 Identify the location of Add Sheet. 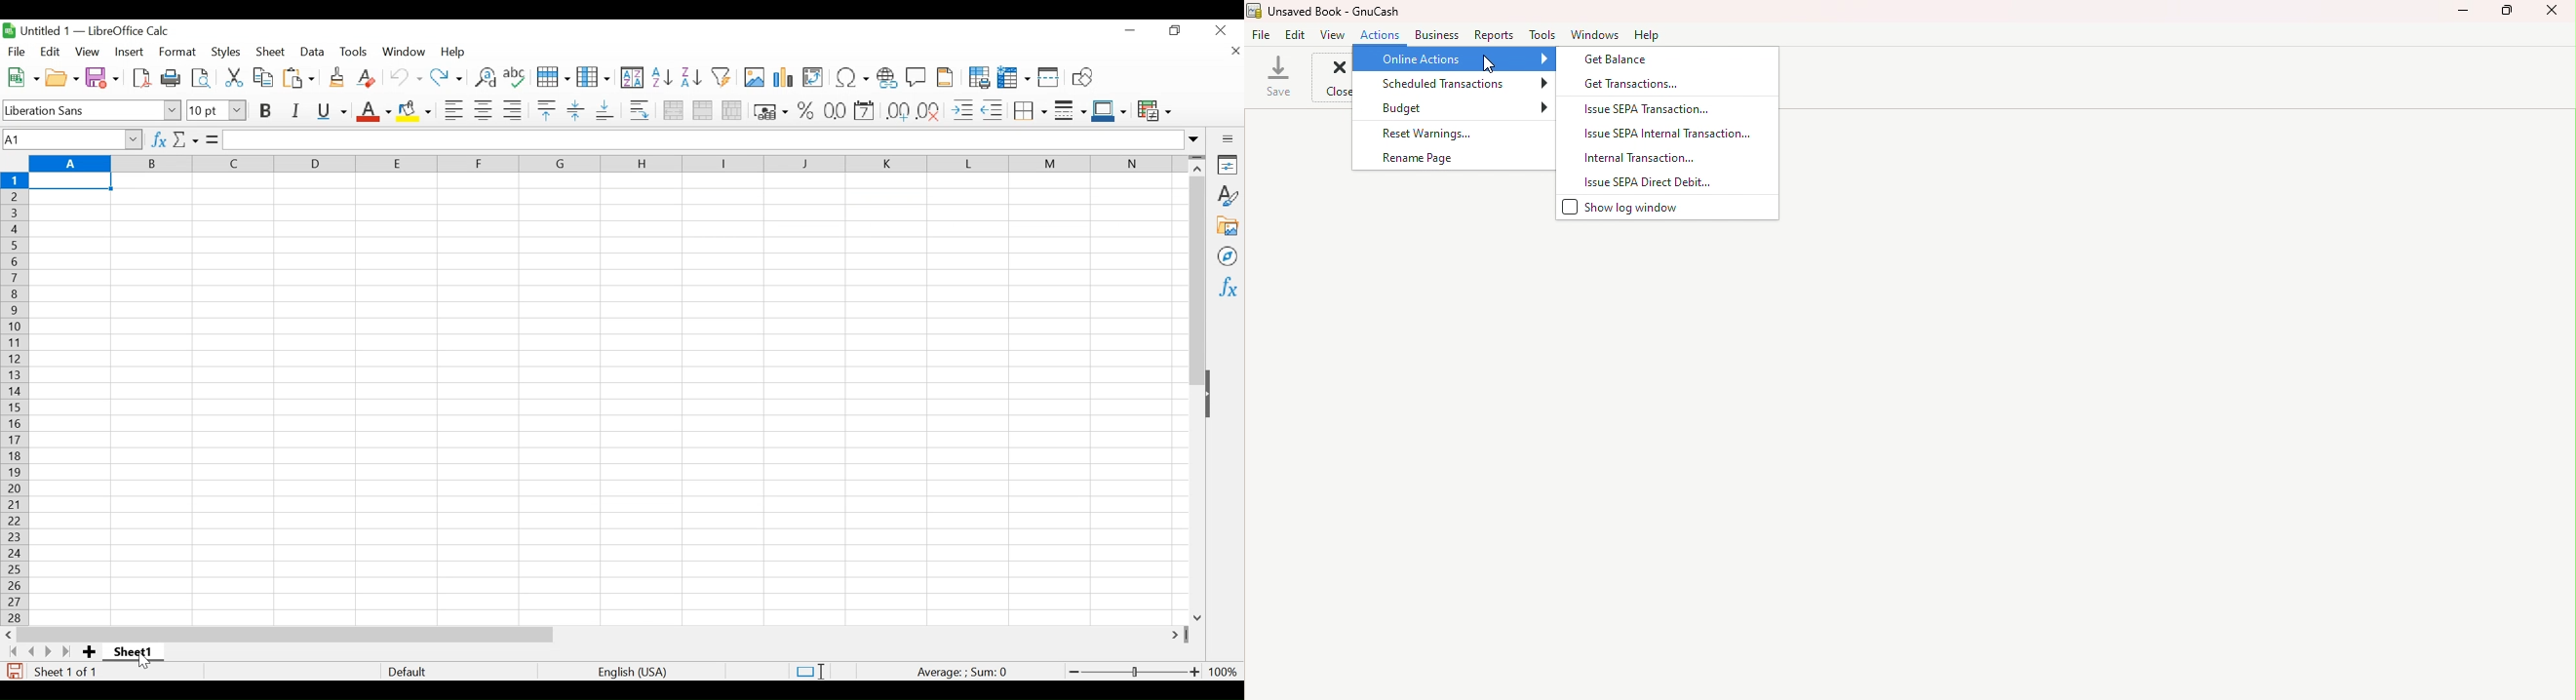
(91, 651).